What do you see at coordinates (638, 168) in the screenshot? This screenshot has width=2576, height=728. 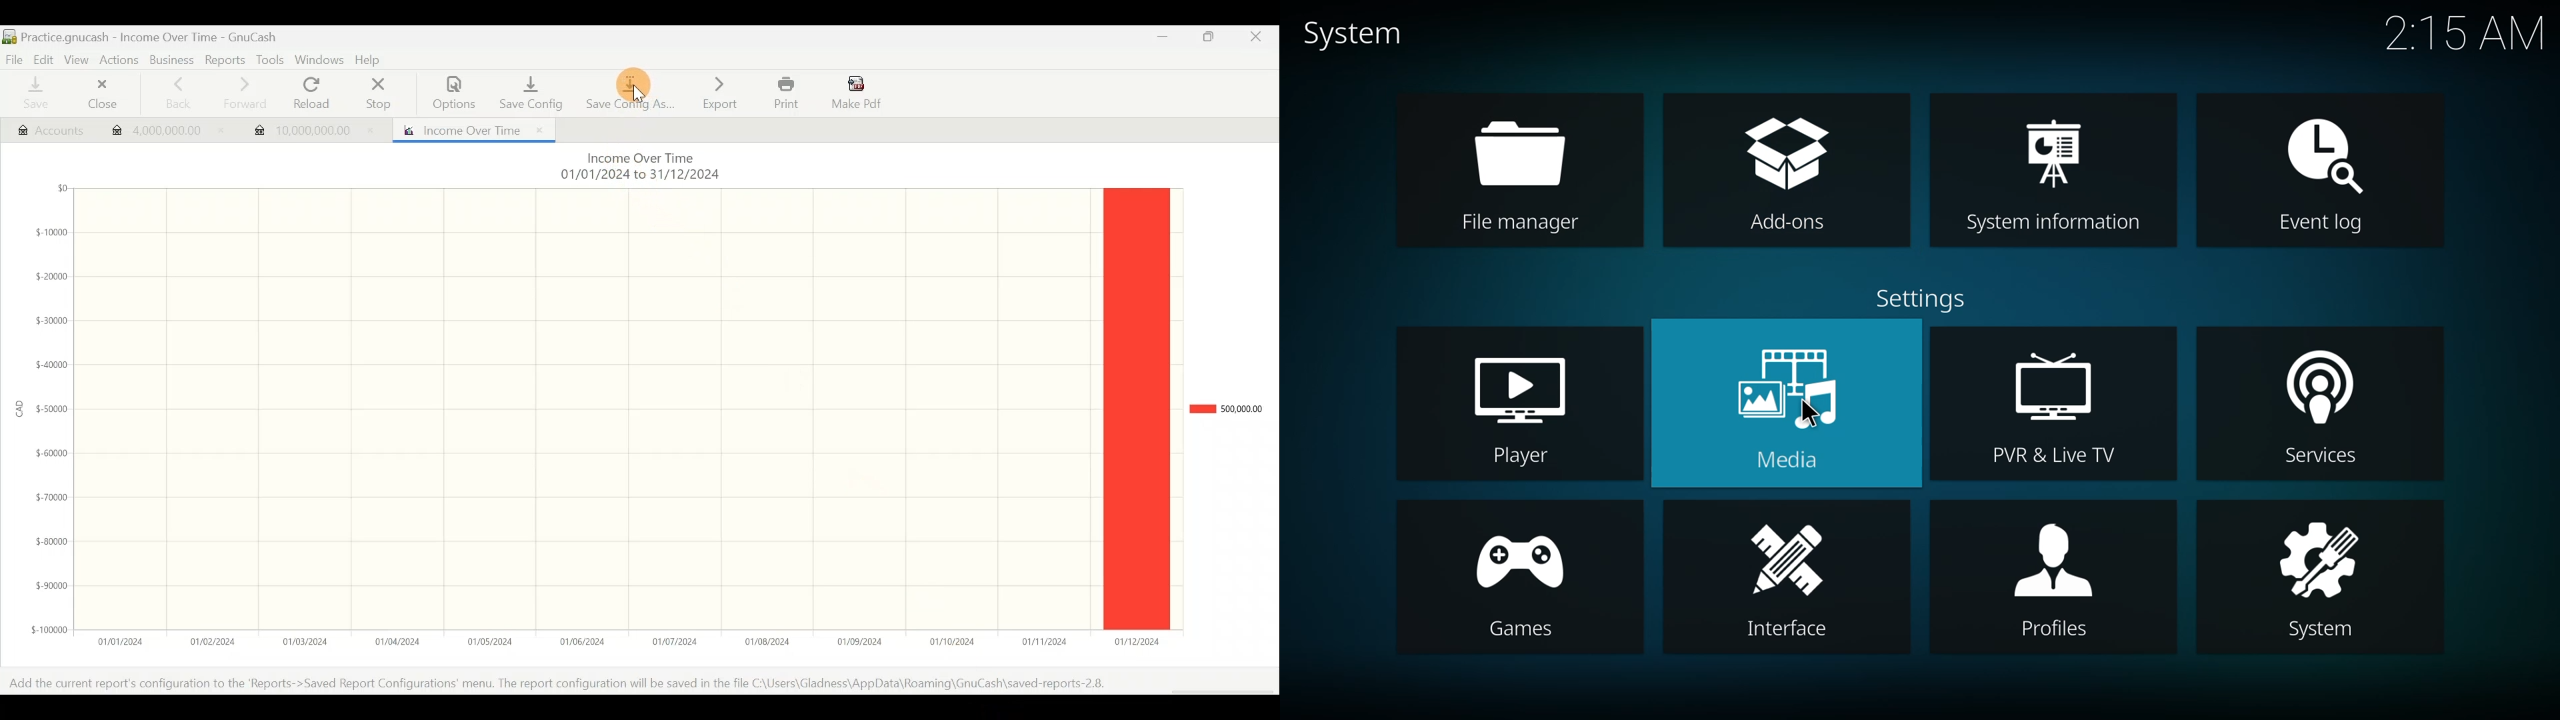 I see `Chart name & date range` at bounding box center [638, 168].